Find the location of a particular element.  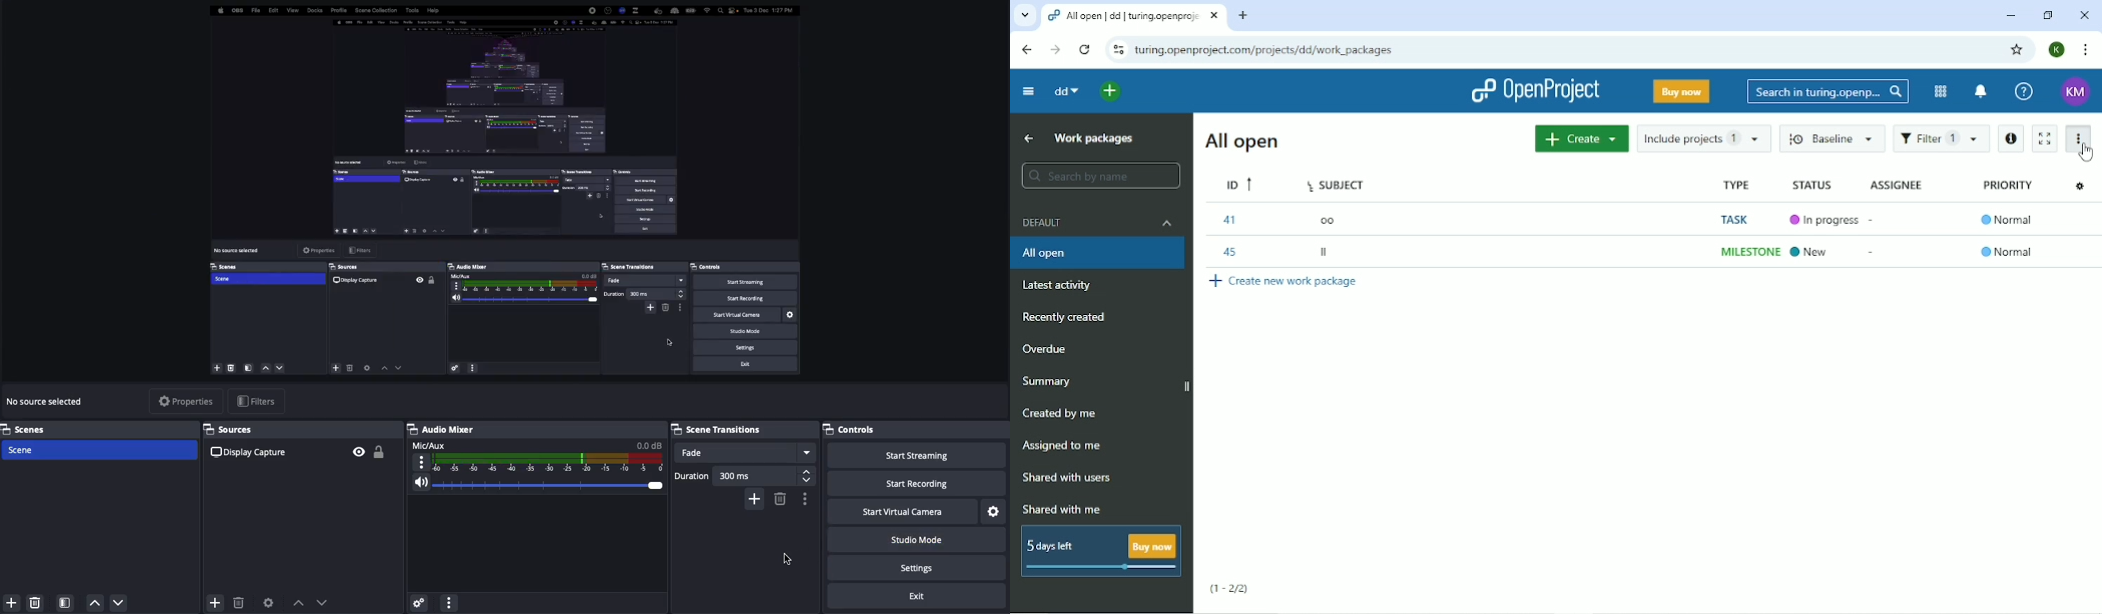

Studio mode off is located at coordinates (915, 538).